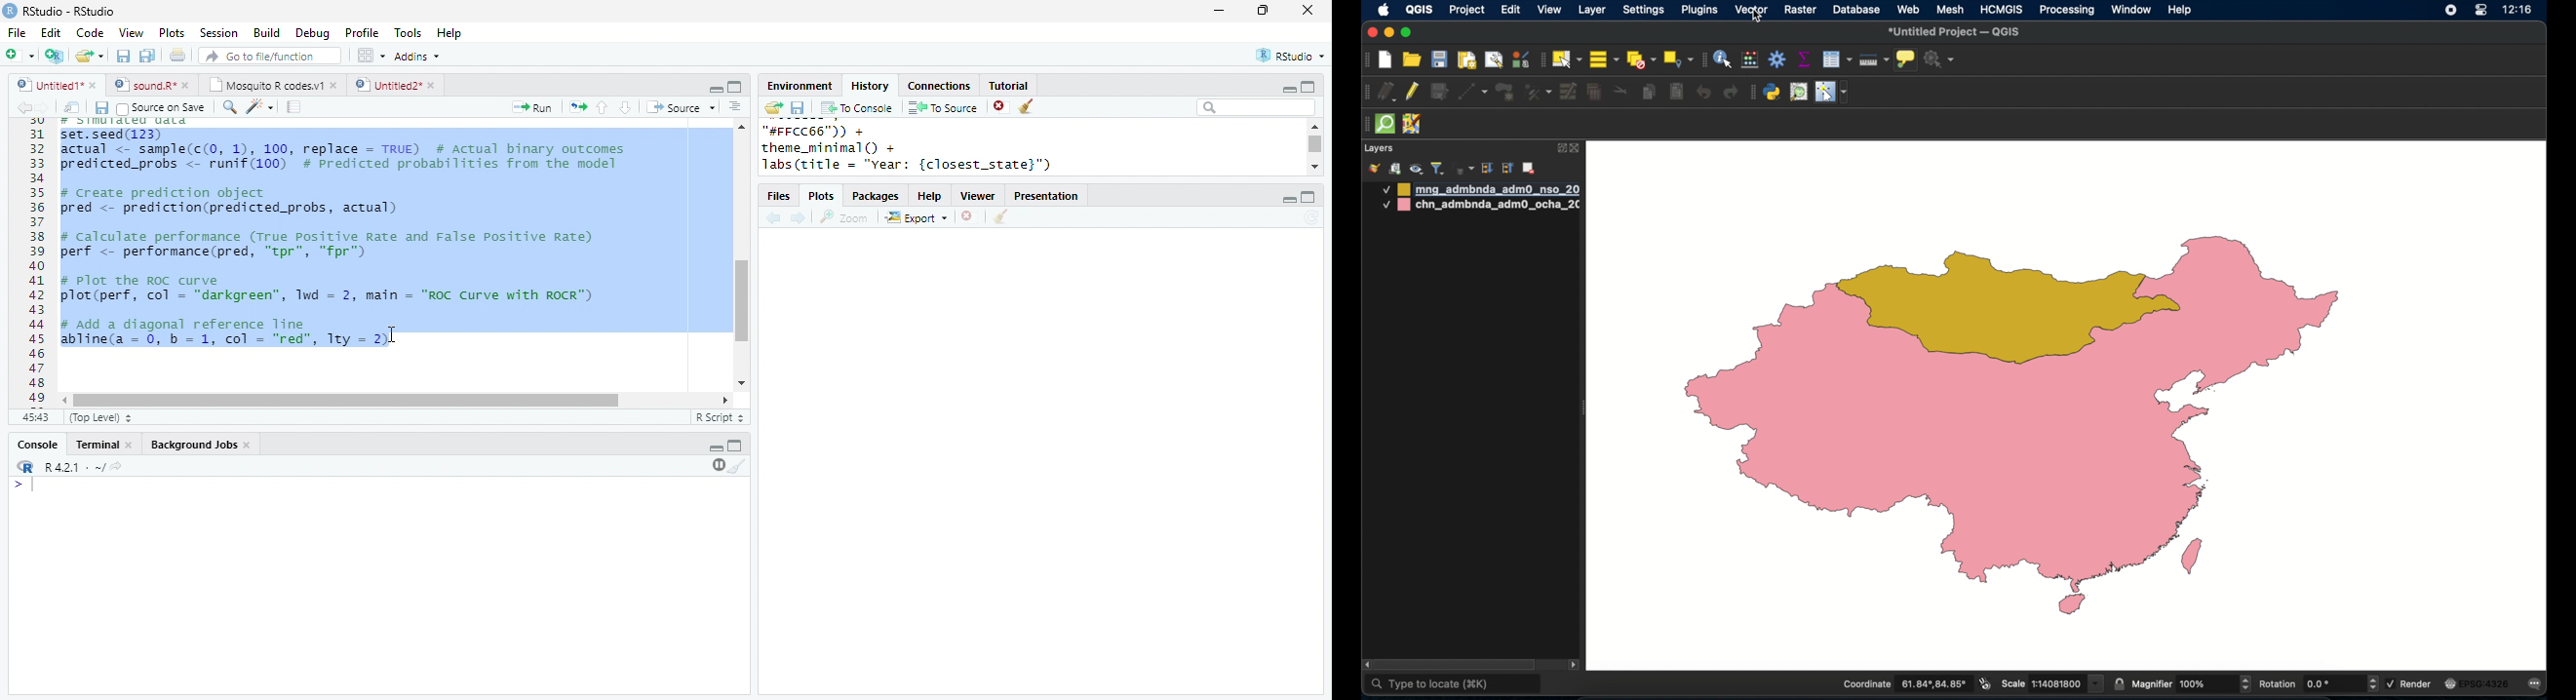 The image size is (2576, 700). Describe the element at coordinates (266, 85) in the screenshot. I see `Mosquito R codes.v1` at that location.